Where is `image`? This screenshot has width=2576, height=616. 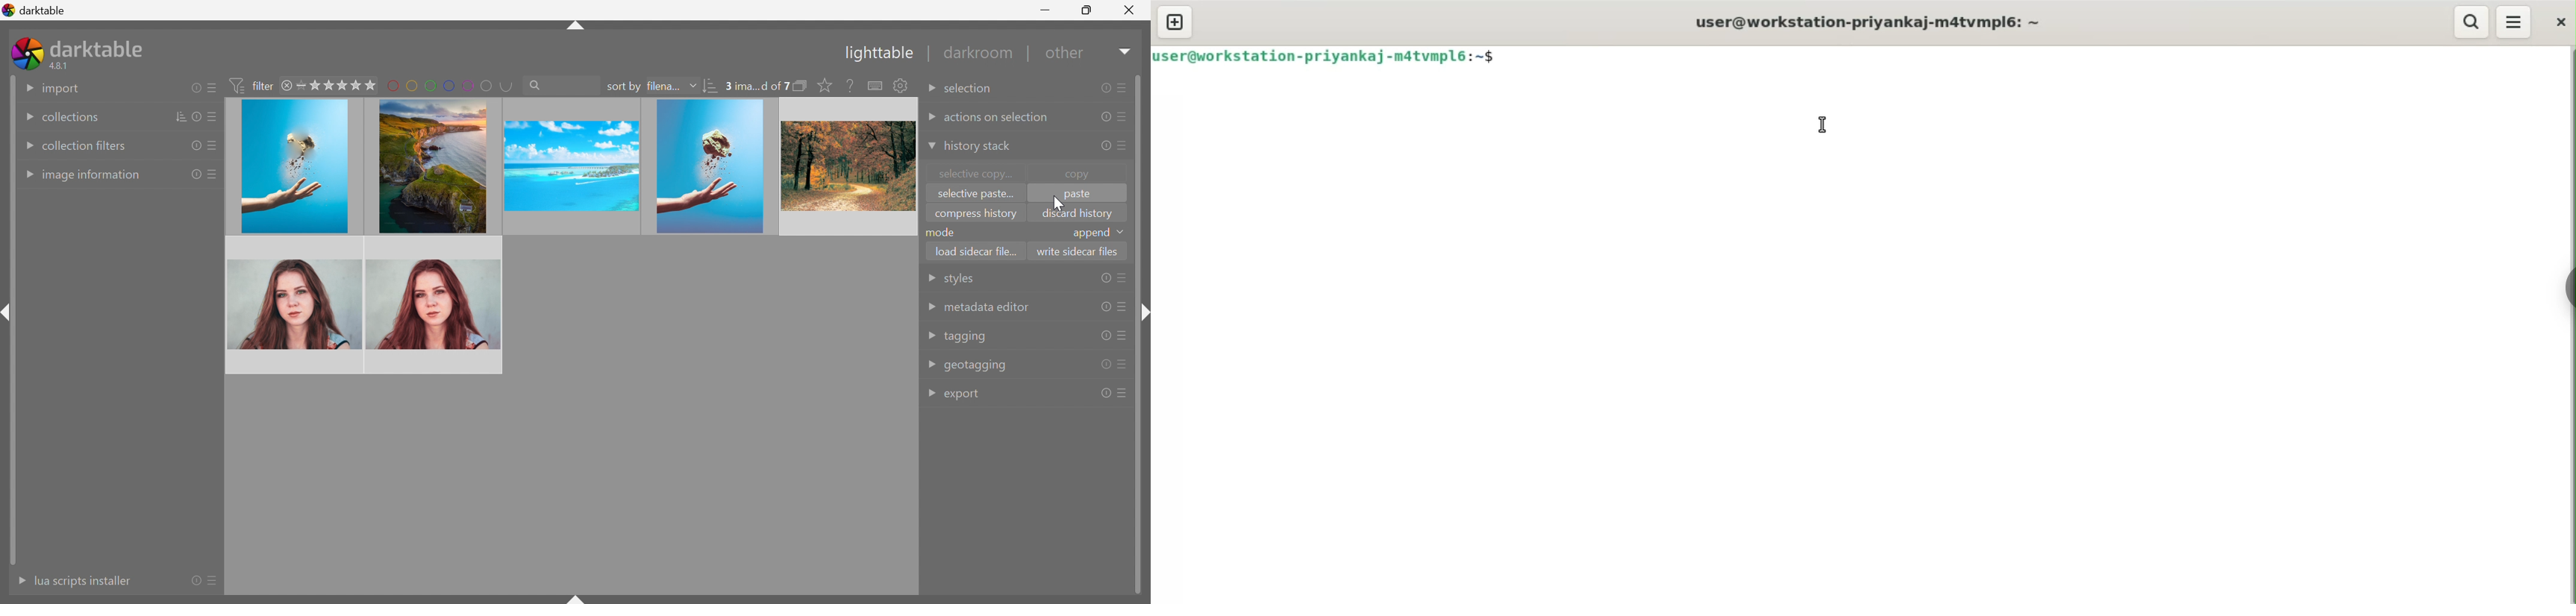
image is located at coordinates (435, 304).